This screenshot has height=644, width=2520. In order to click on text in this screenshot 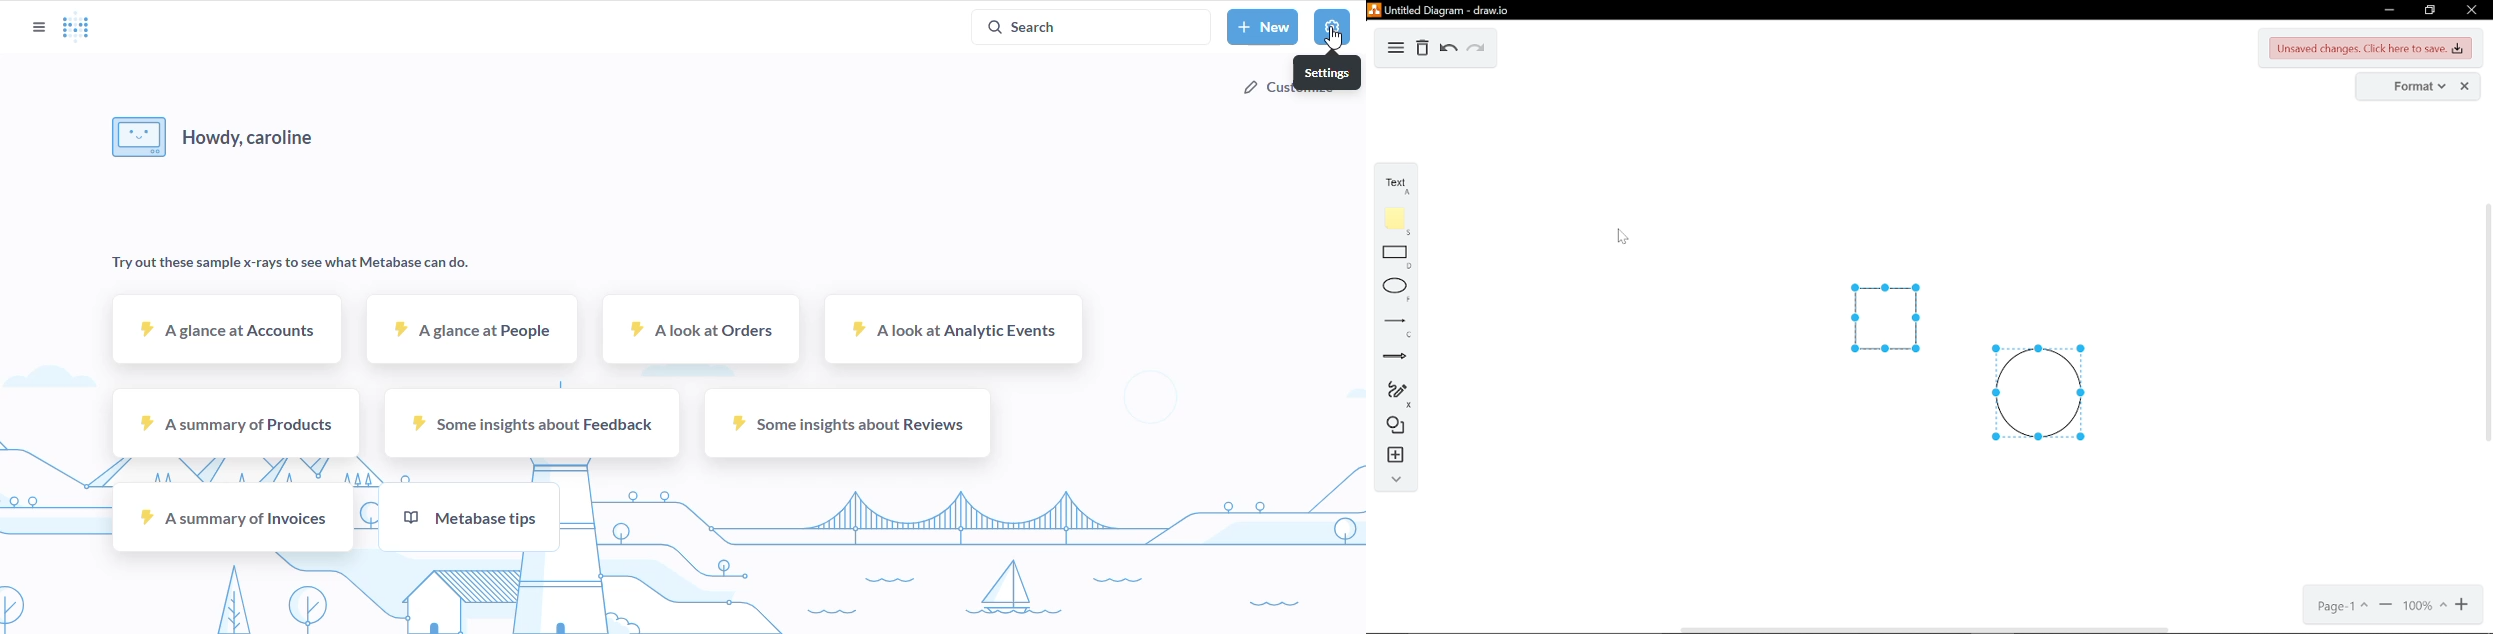, I will do `click(1392, 186)`.